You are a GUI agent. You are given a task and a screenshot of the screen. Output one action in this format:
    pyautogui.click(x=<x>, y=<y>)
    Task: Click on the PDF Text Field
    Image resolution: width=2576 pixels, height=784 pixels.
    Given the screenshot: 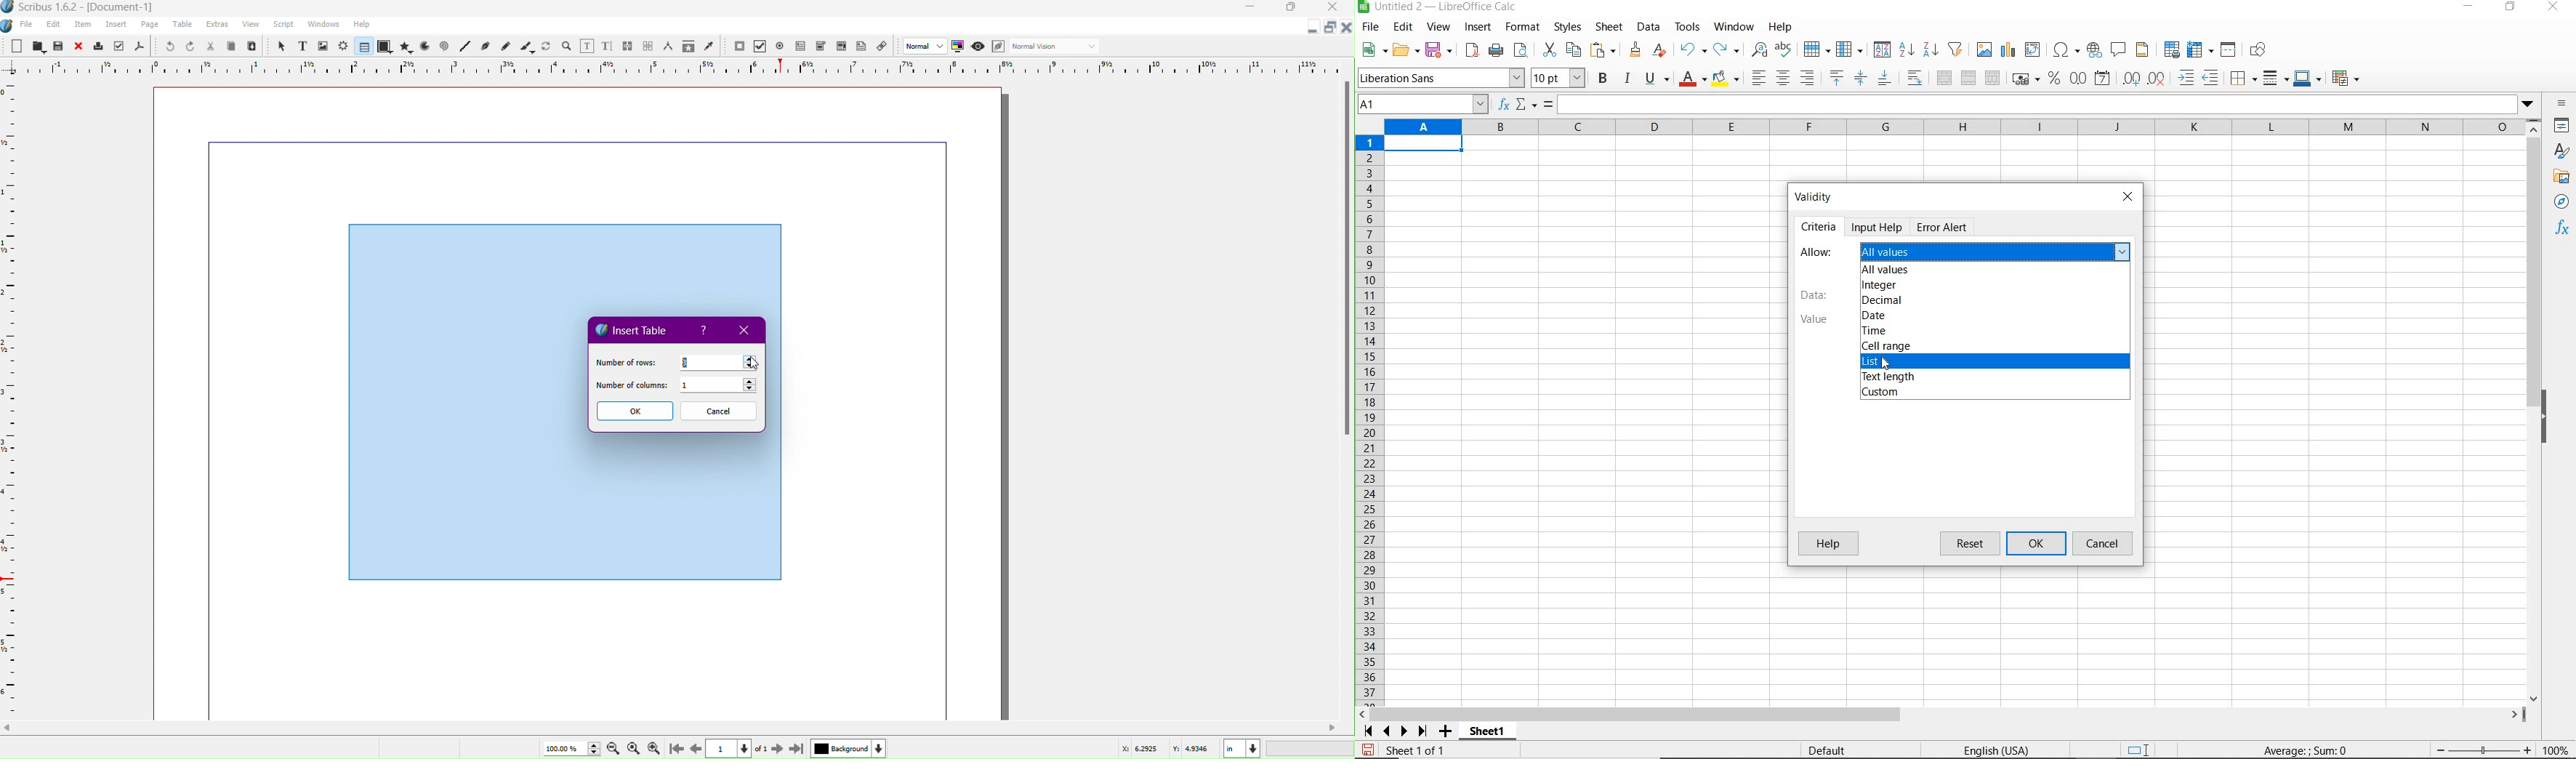 What is the action you would take?
    pyautogui.click(x=803, y=48)
    